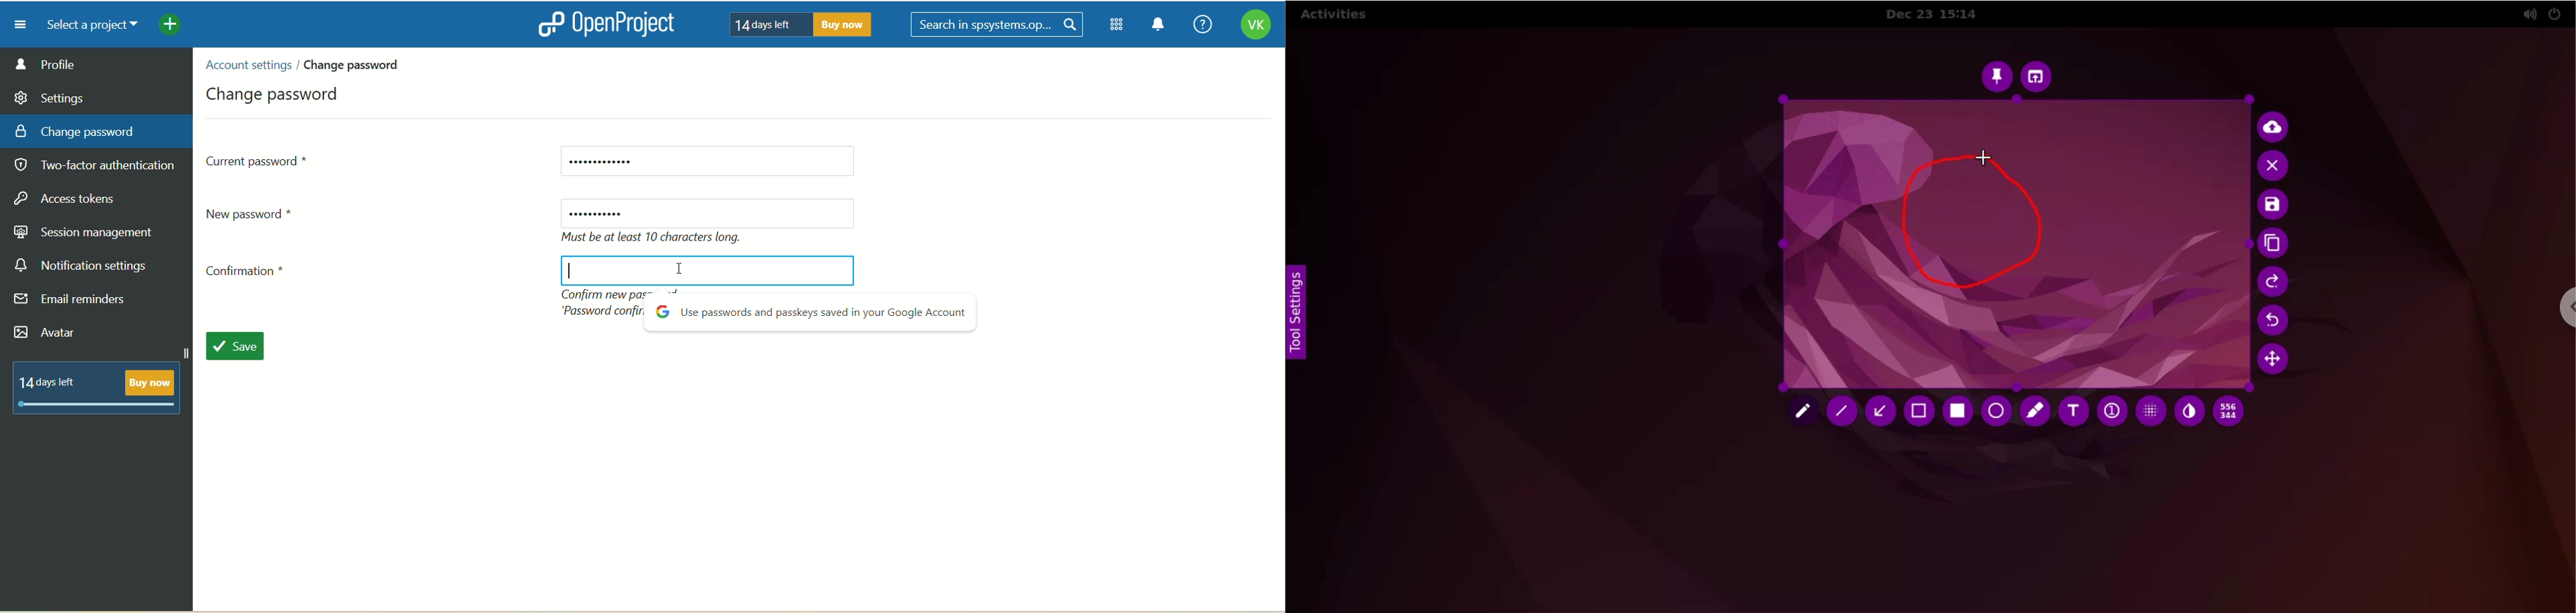  Describe the element at coordinates (1255, 27) in the screenshot. I see `account` at that location.